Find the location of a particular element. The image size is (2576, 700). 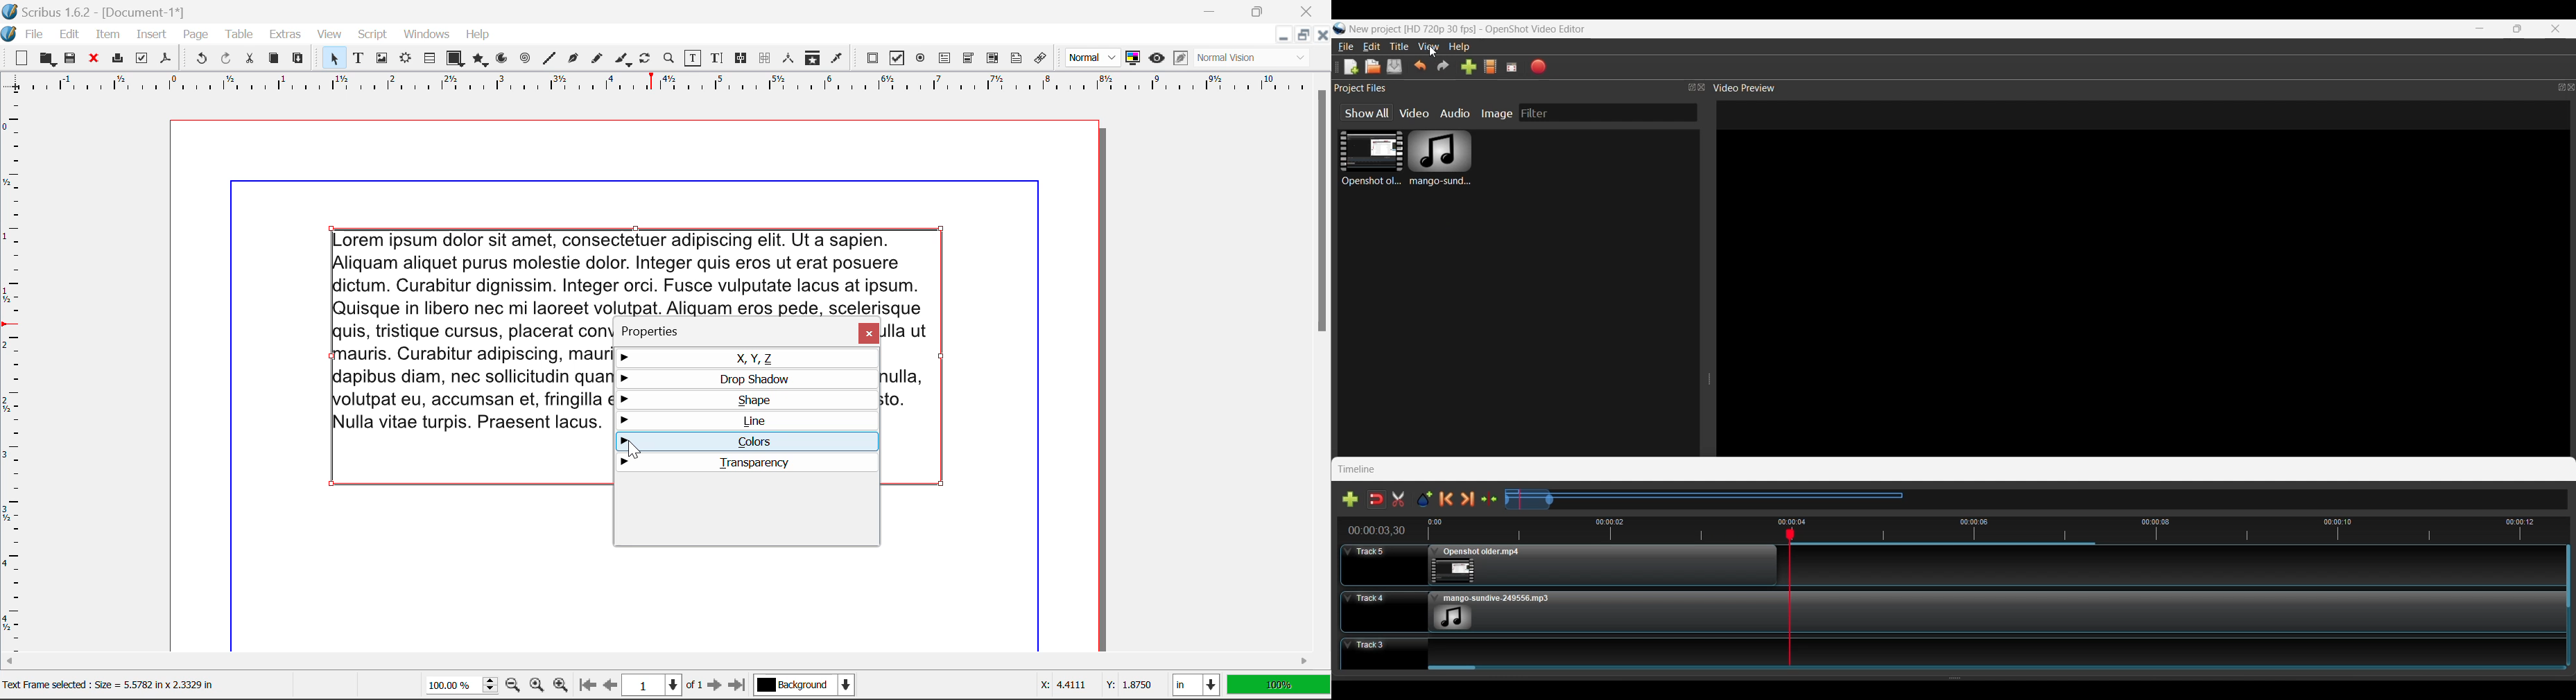

Drop Shadow is located at coordinates (745, 379).